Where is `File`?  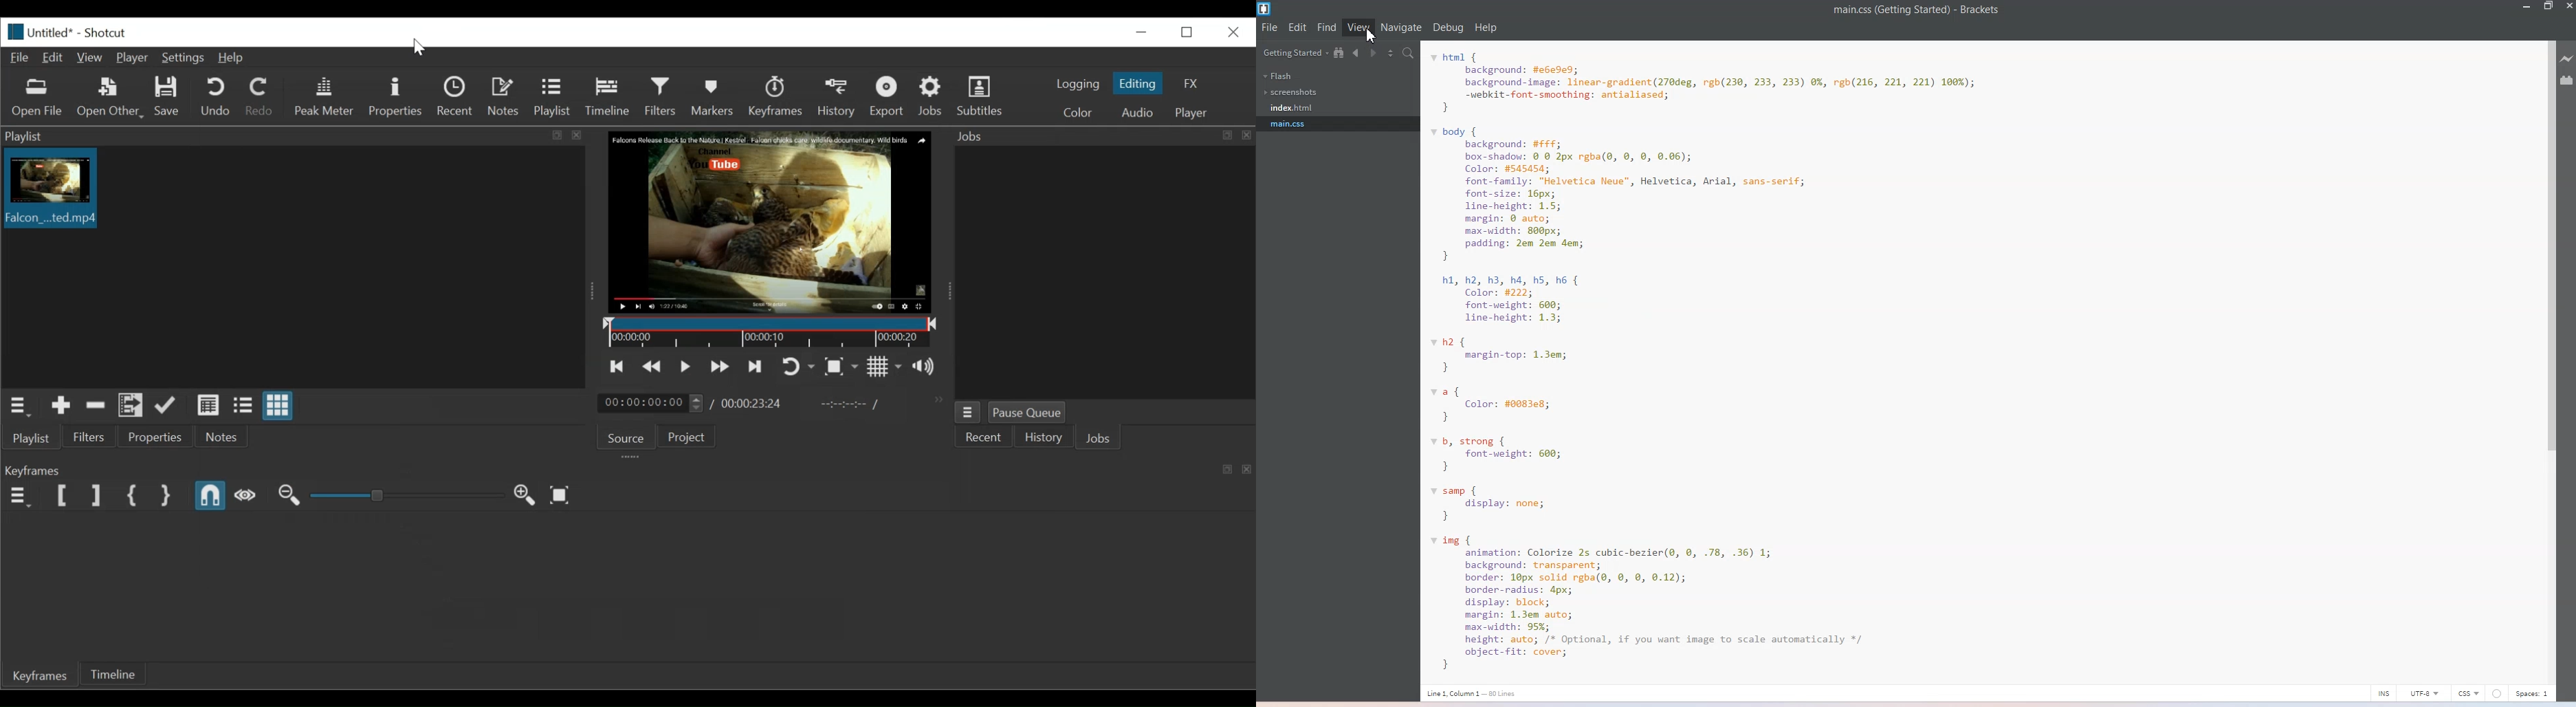 File is located at coordinates (20, 60).